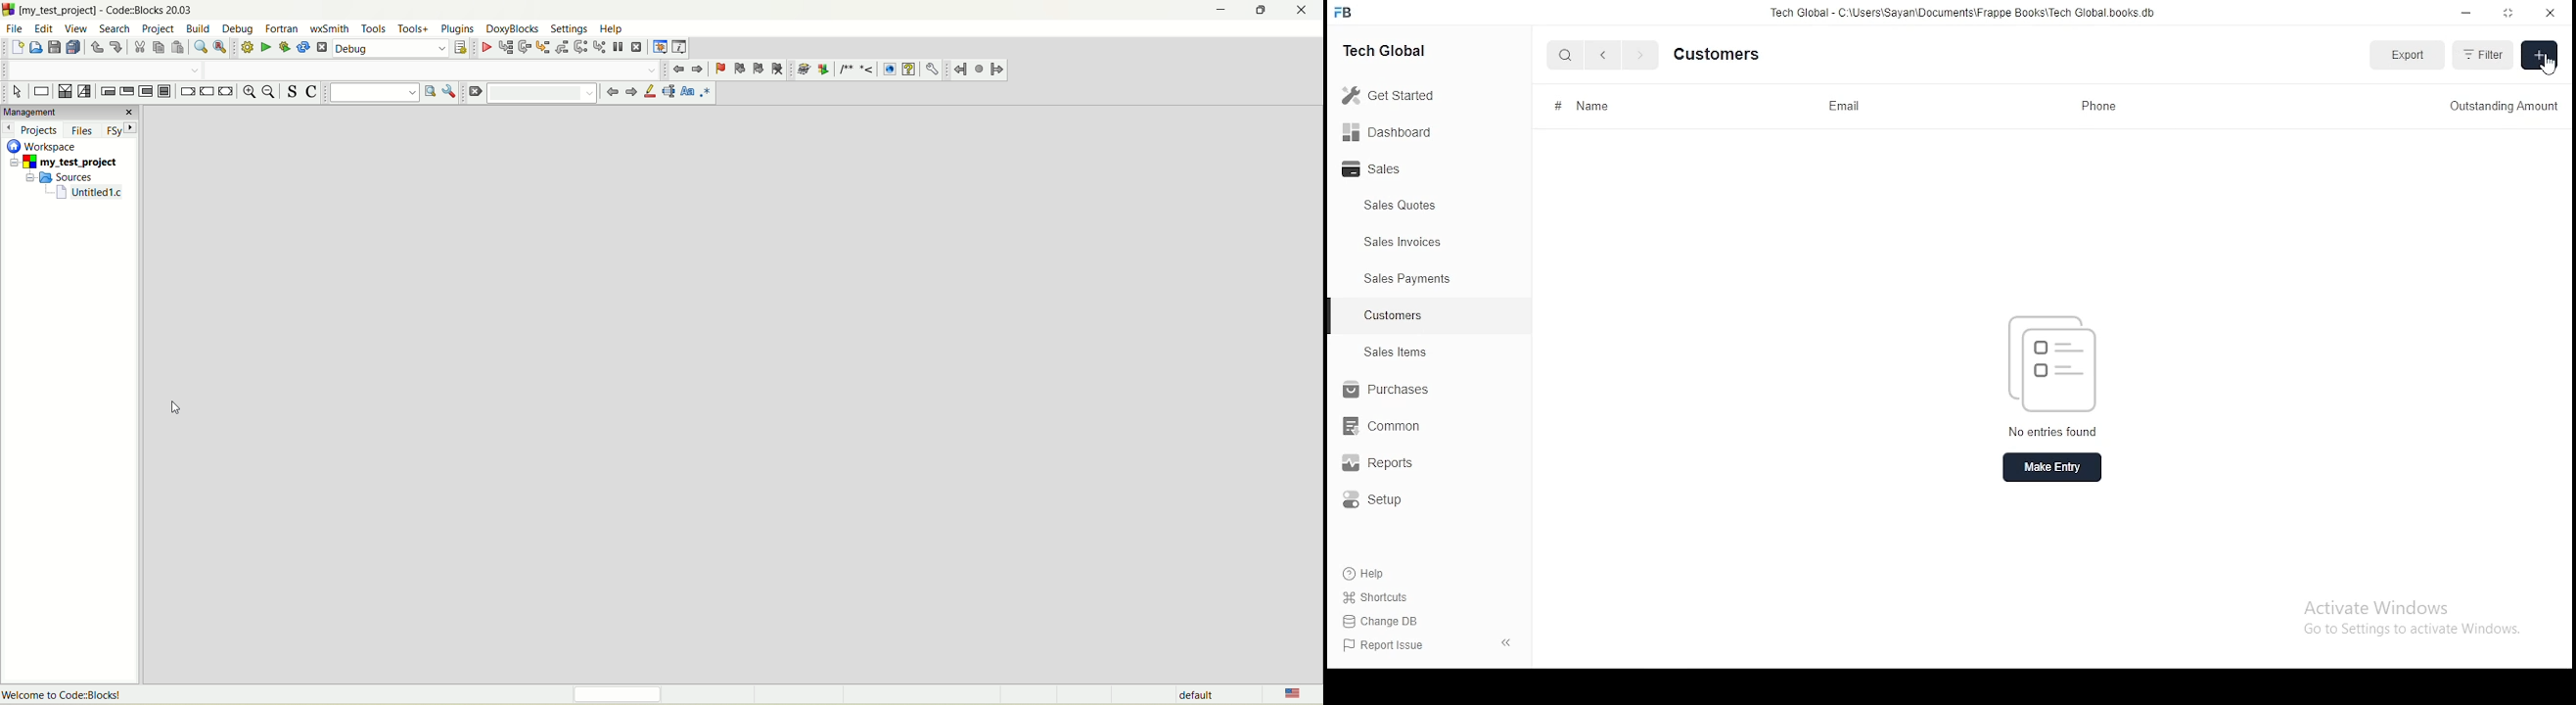 The image size is (2576, 728). What do you see at coordinates (1394, 316) in the screenshot?
I see `customers` at bounding box center [1394, 316].